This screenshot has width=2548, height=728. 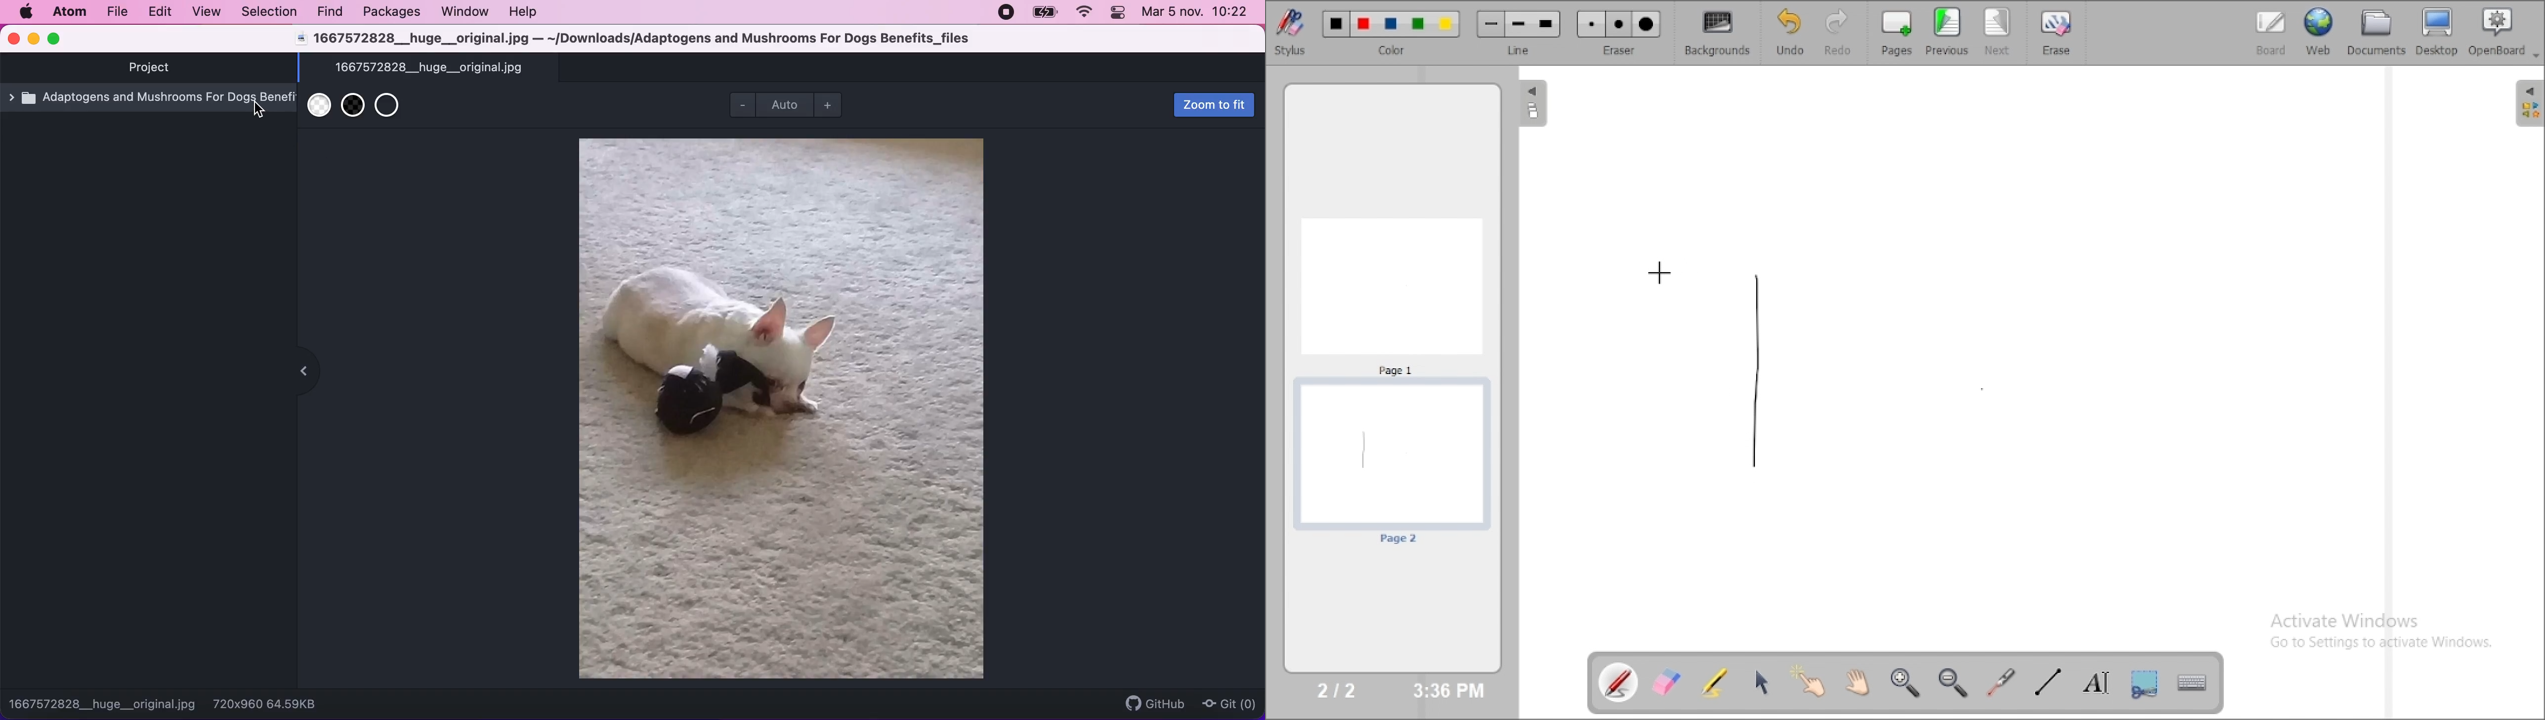 I want to click on Large eraser, so click(x=1647, y=25).